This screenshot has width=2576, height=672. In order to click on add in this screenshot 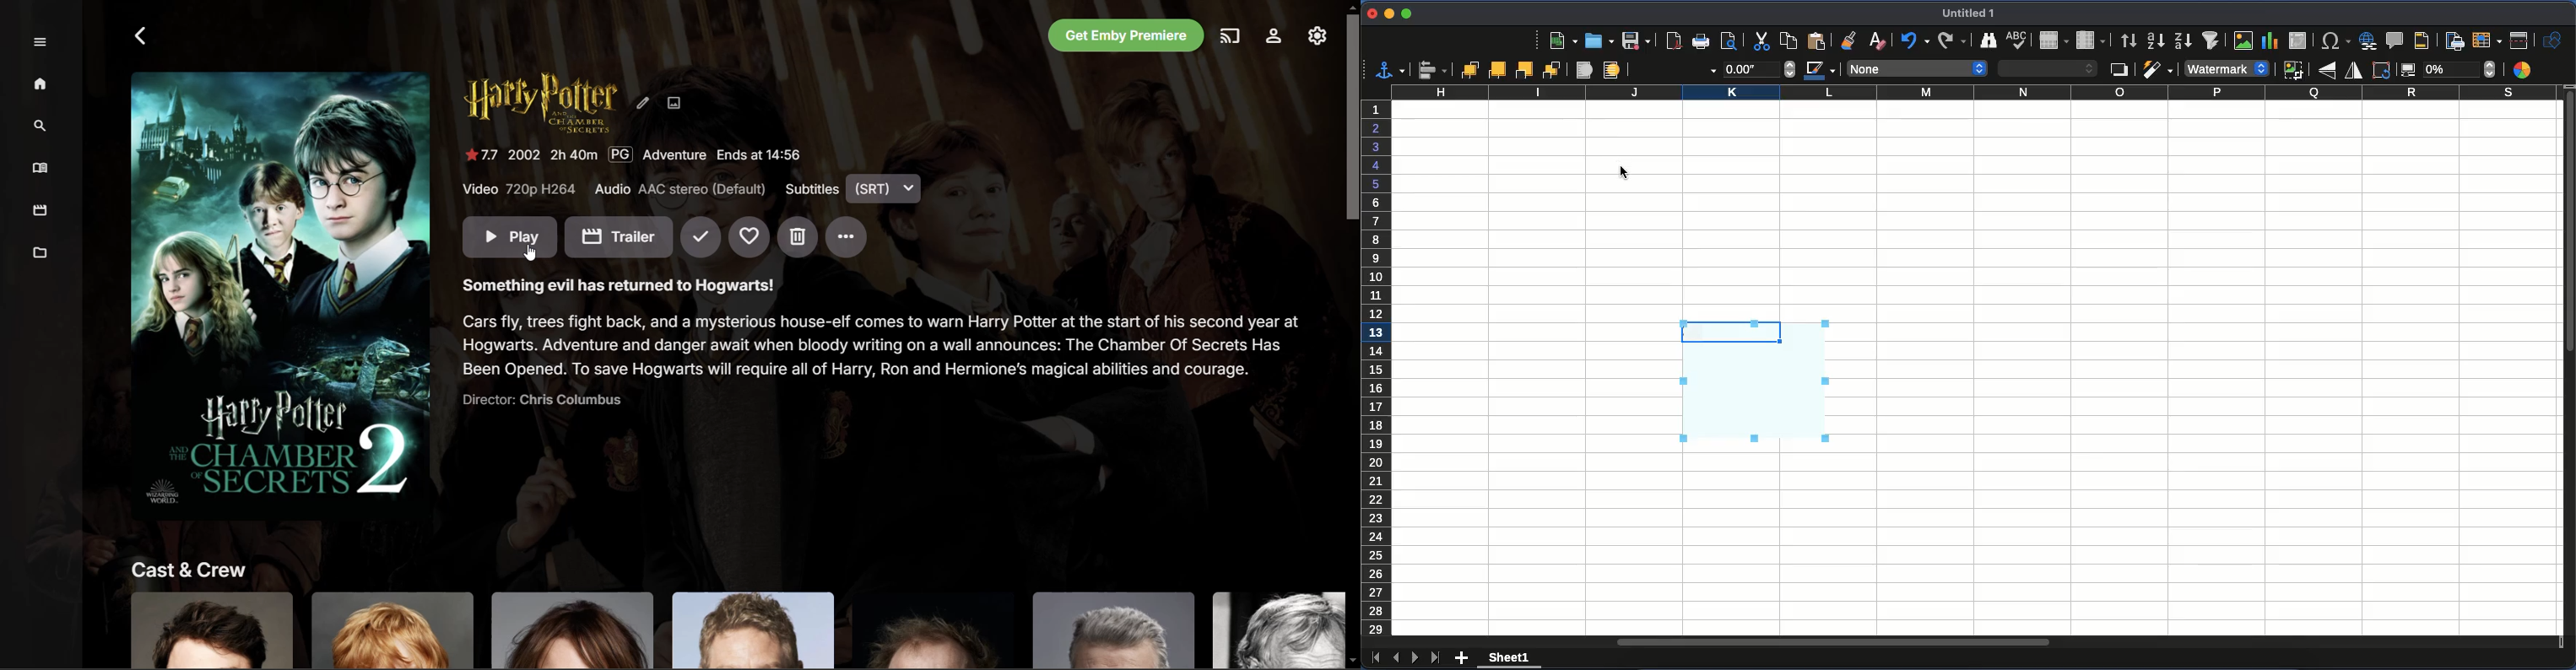, I will do `click(1464, 656)`.